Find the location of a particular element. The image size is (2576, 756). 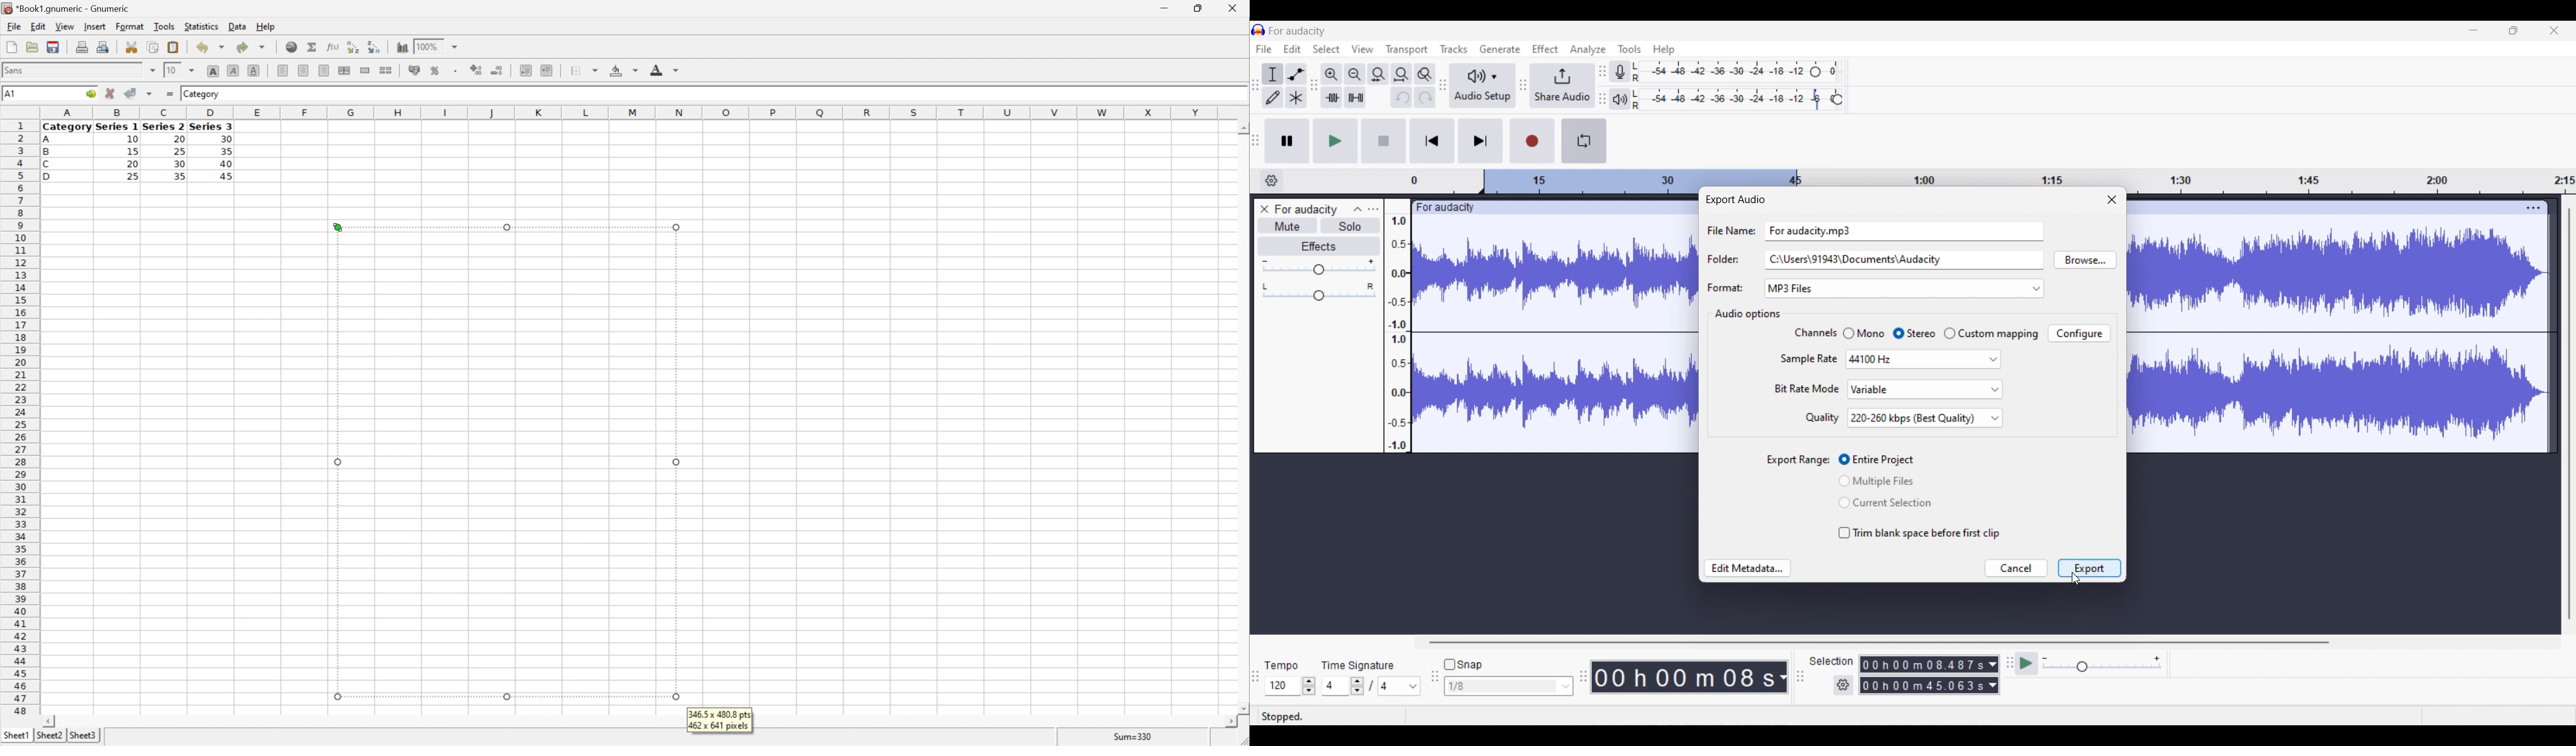

Scale to measure length of track is located at coordinates (1992, 176).